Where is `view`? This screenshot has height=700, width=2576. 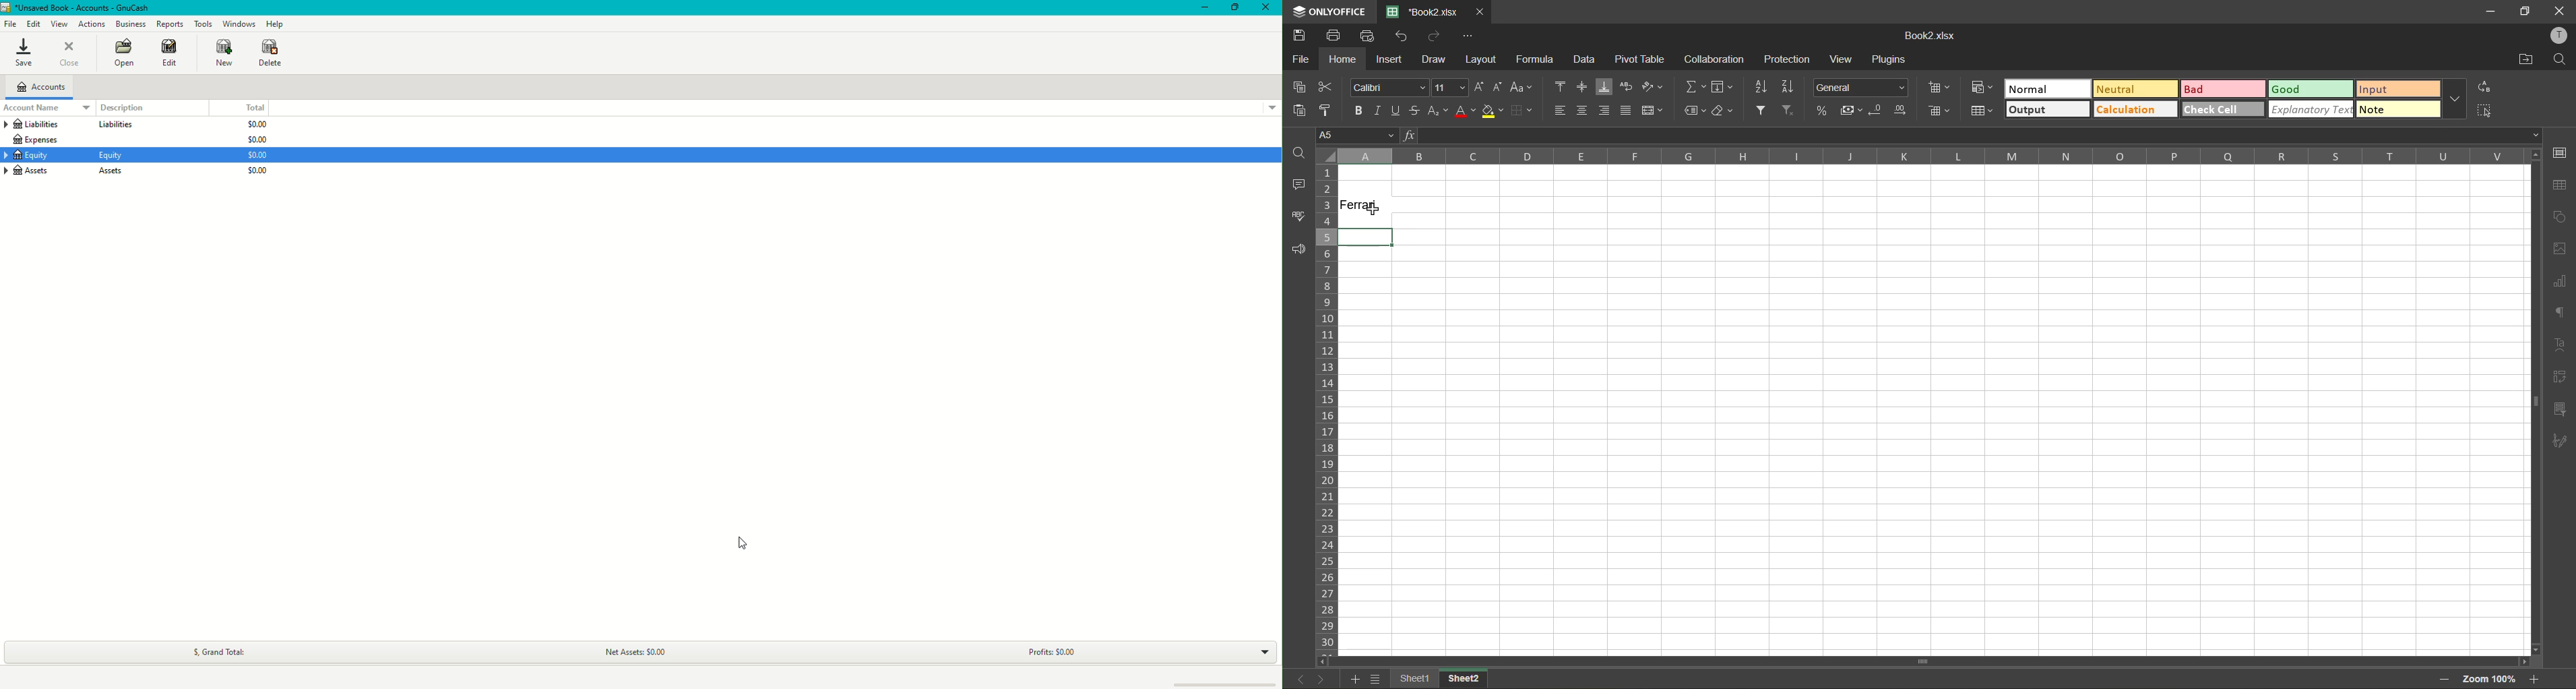 view is located at coordinates (1844, 59).